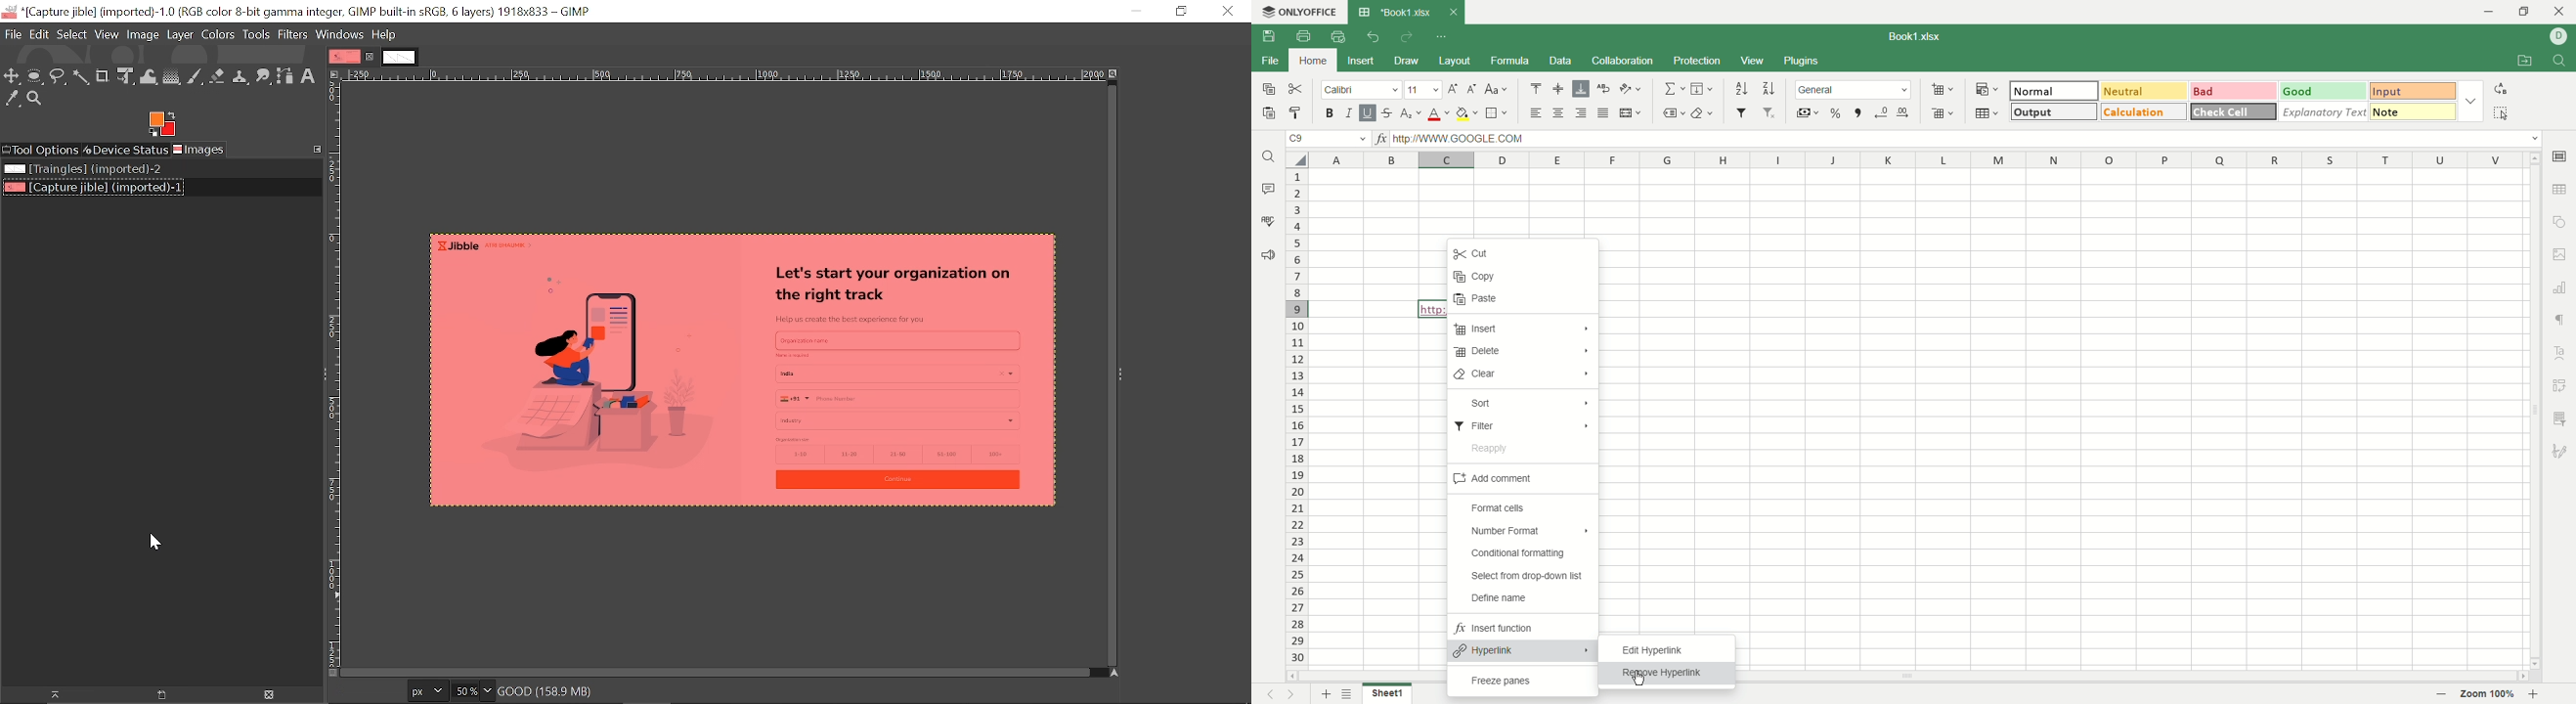 This screenshot has width=2576, height=728. What do you see at coordinates (1349, 113) in the screenshot?
I see `italic` at bounding box center [1349, 113].